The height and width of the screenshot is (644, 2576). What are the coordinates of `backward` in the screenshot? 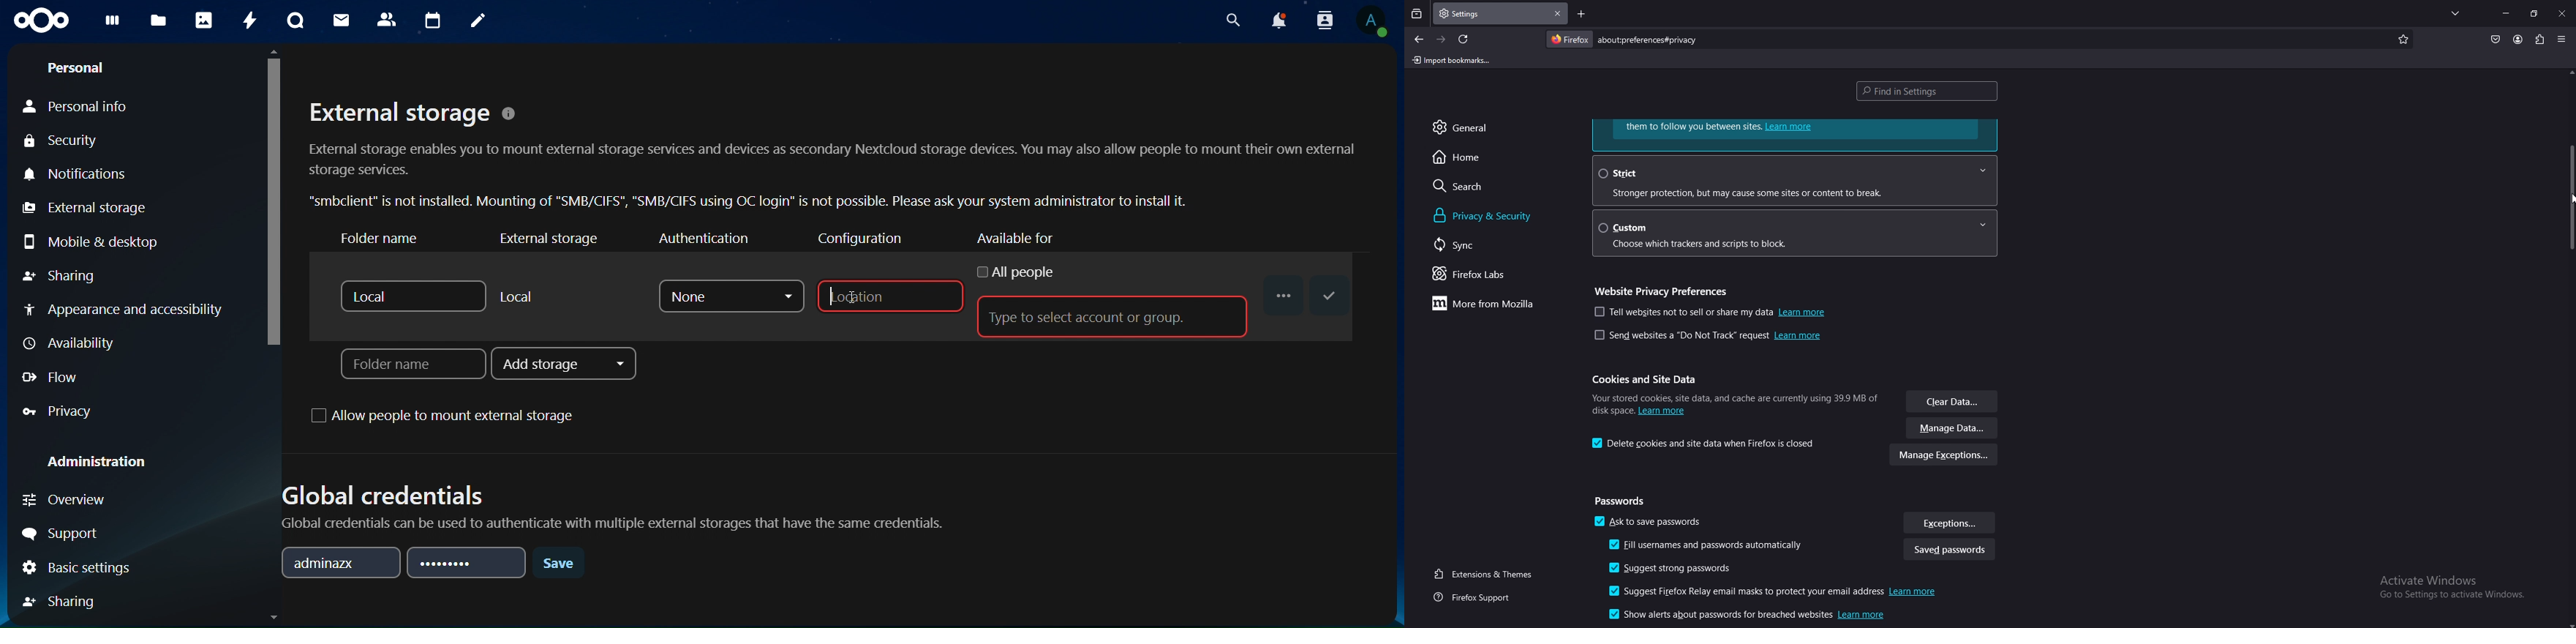 It's located at (1420, 40).